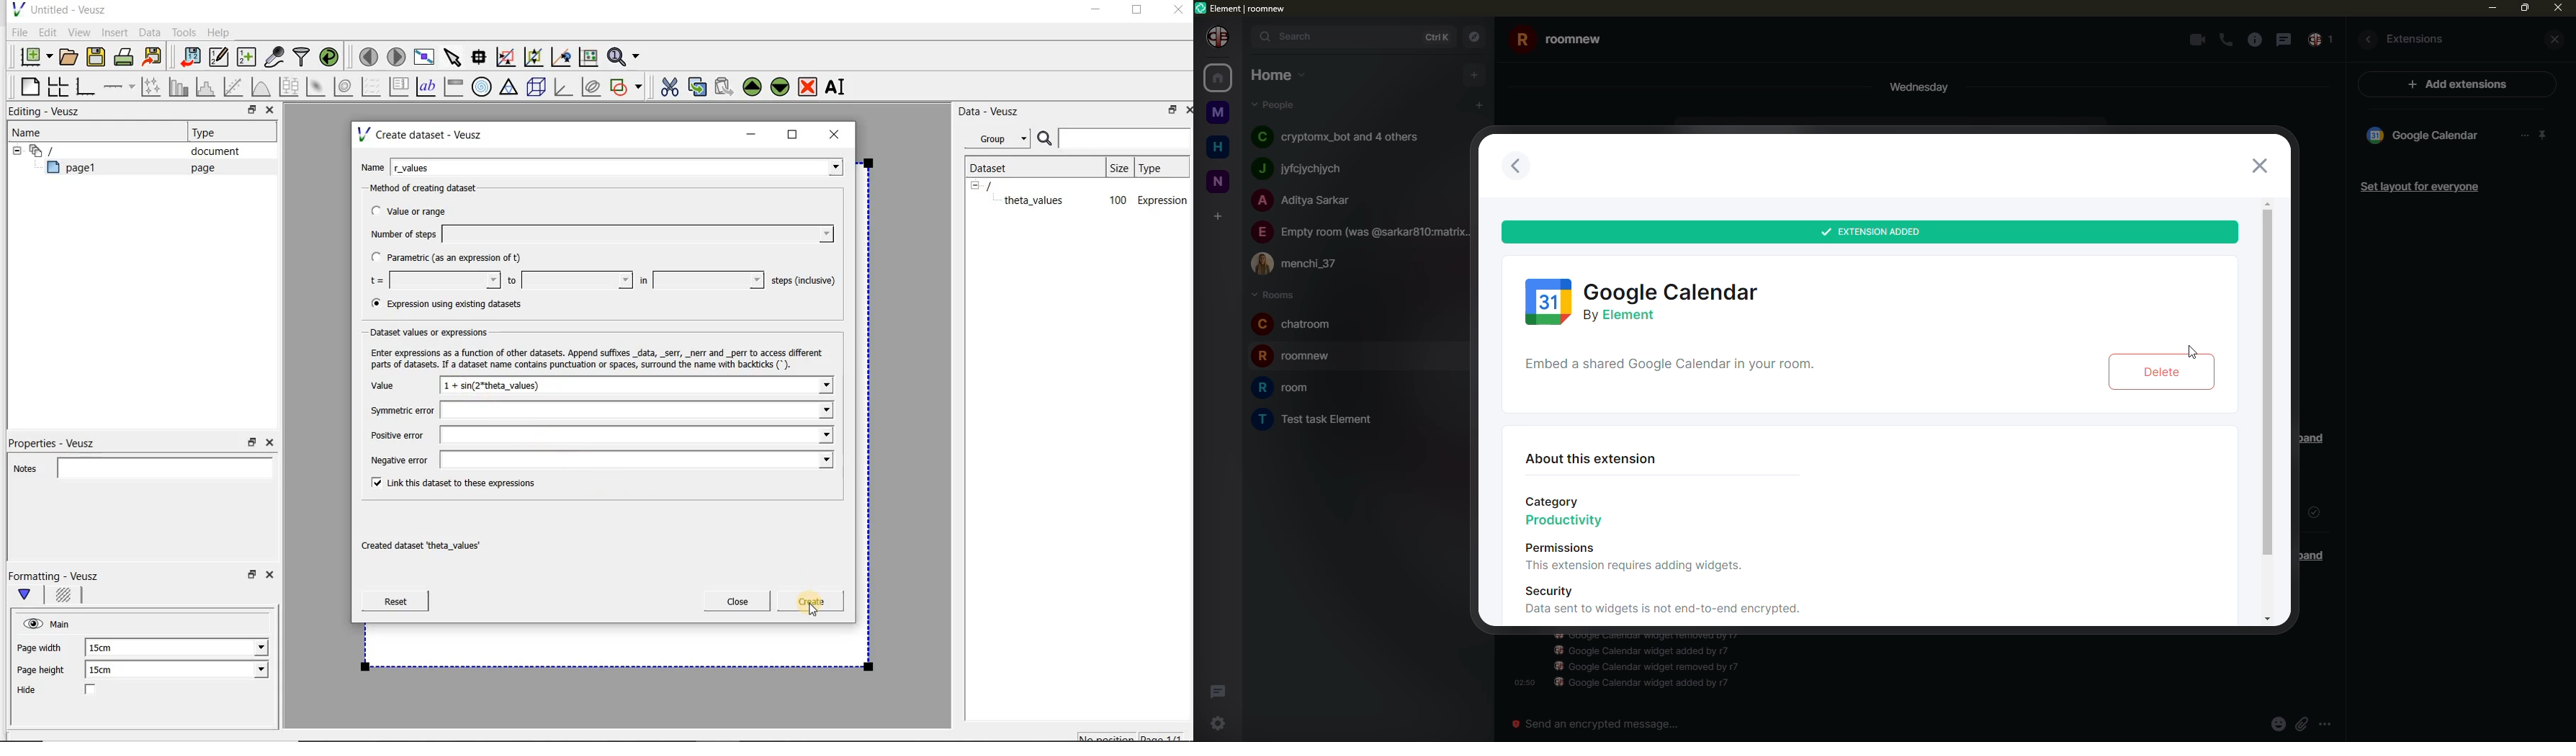  I want to click on ad, so click(2464, 85).